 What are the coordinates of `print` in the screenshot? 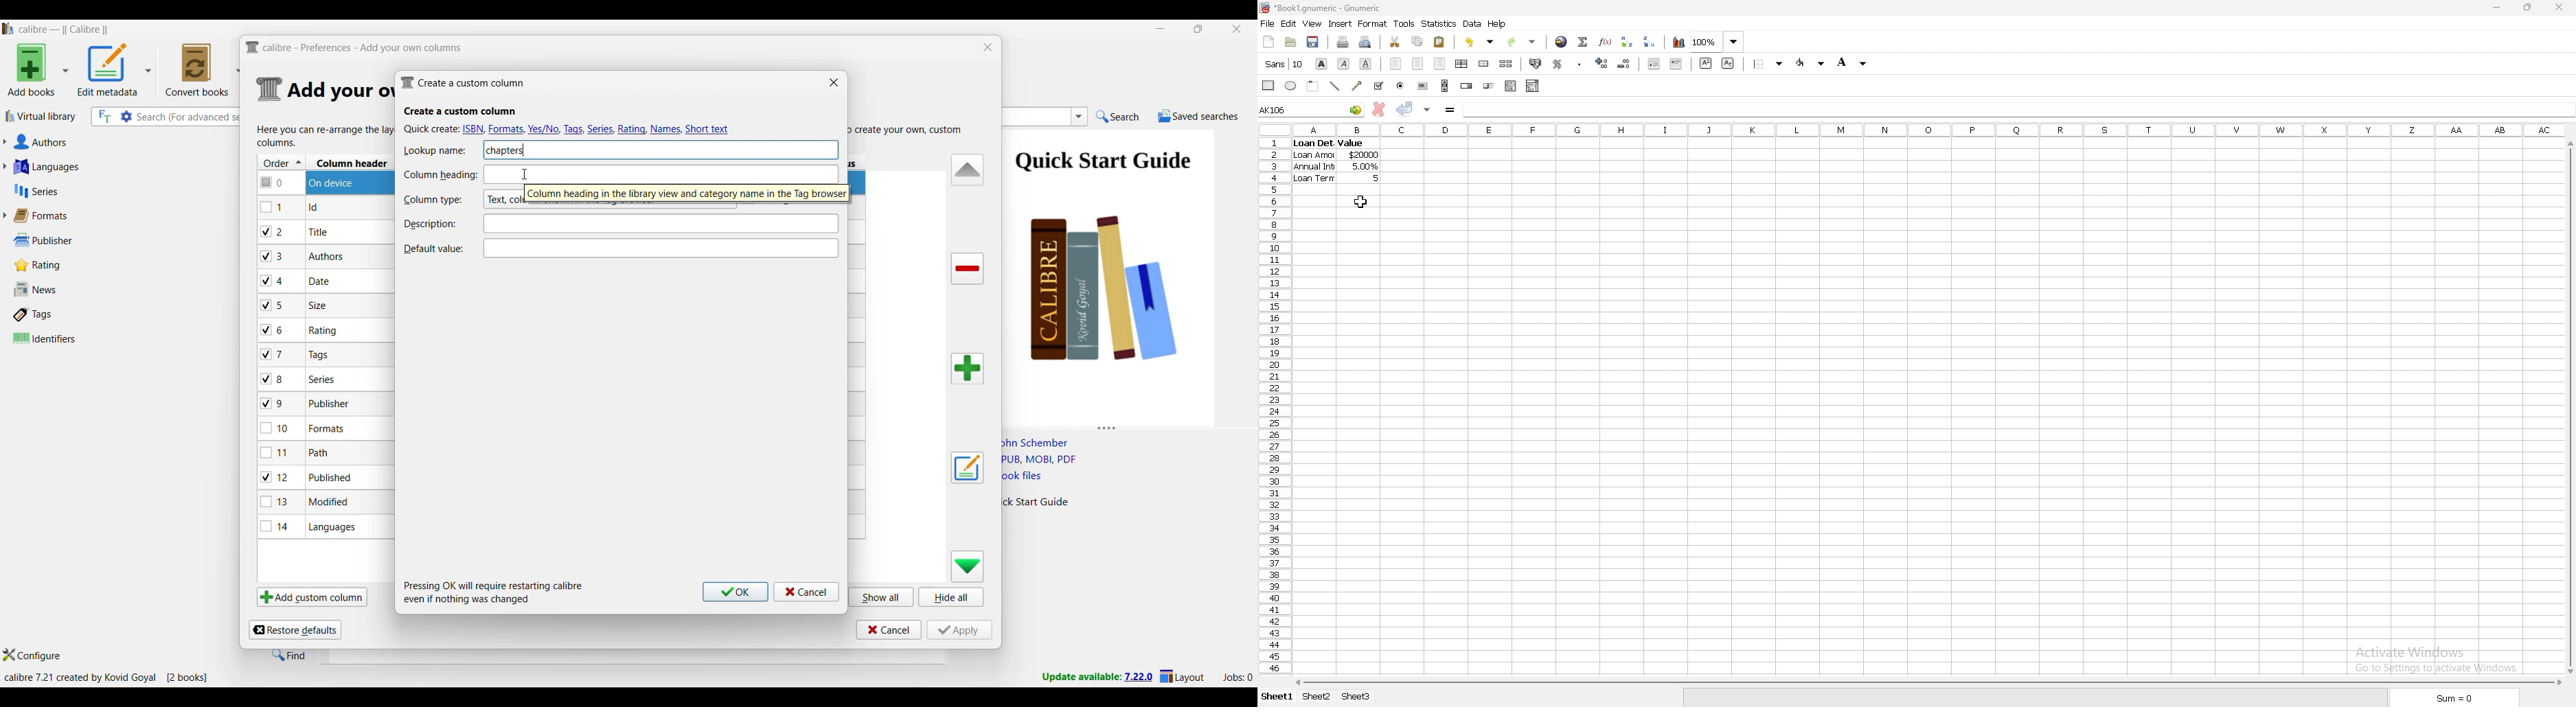 It's located at (1344, 41).